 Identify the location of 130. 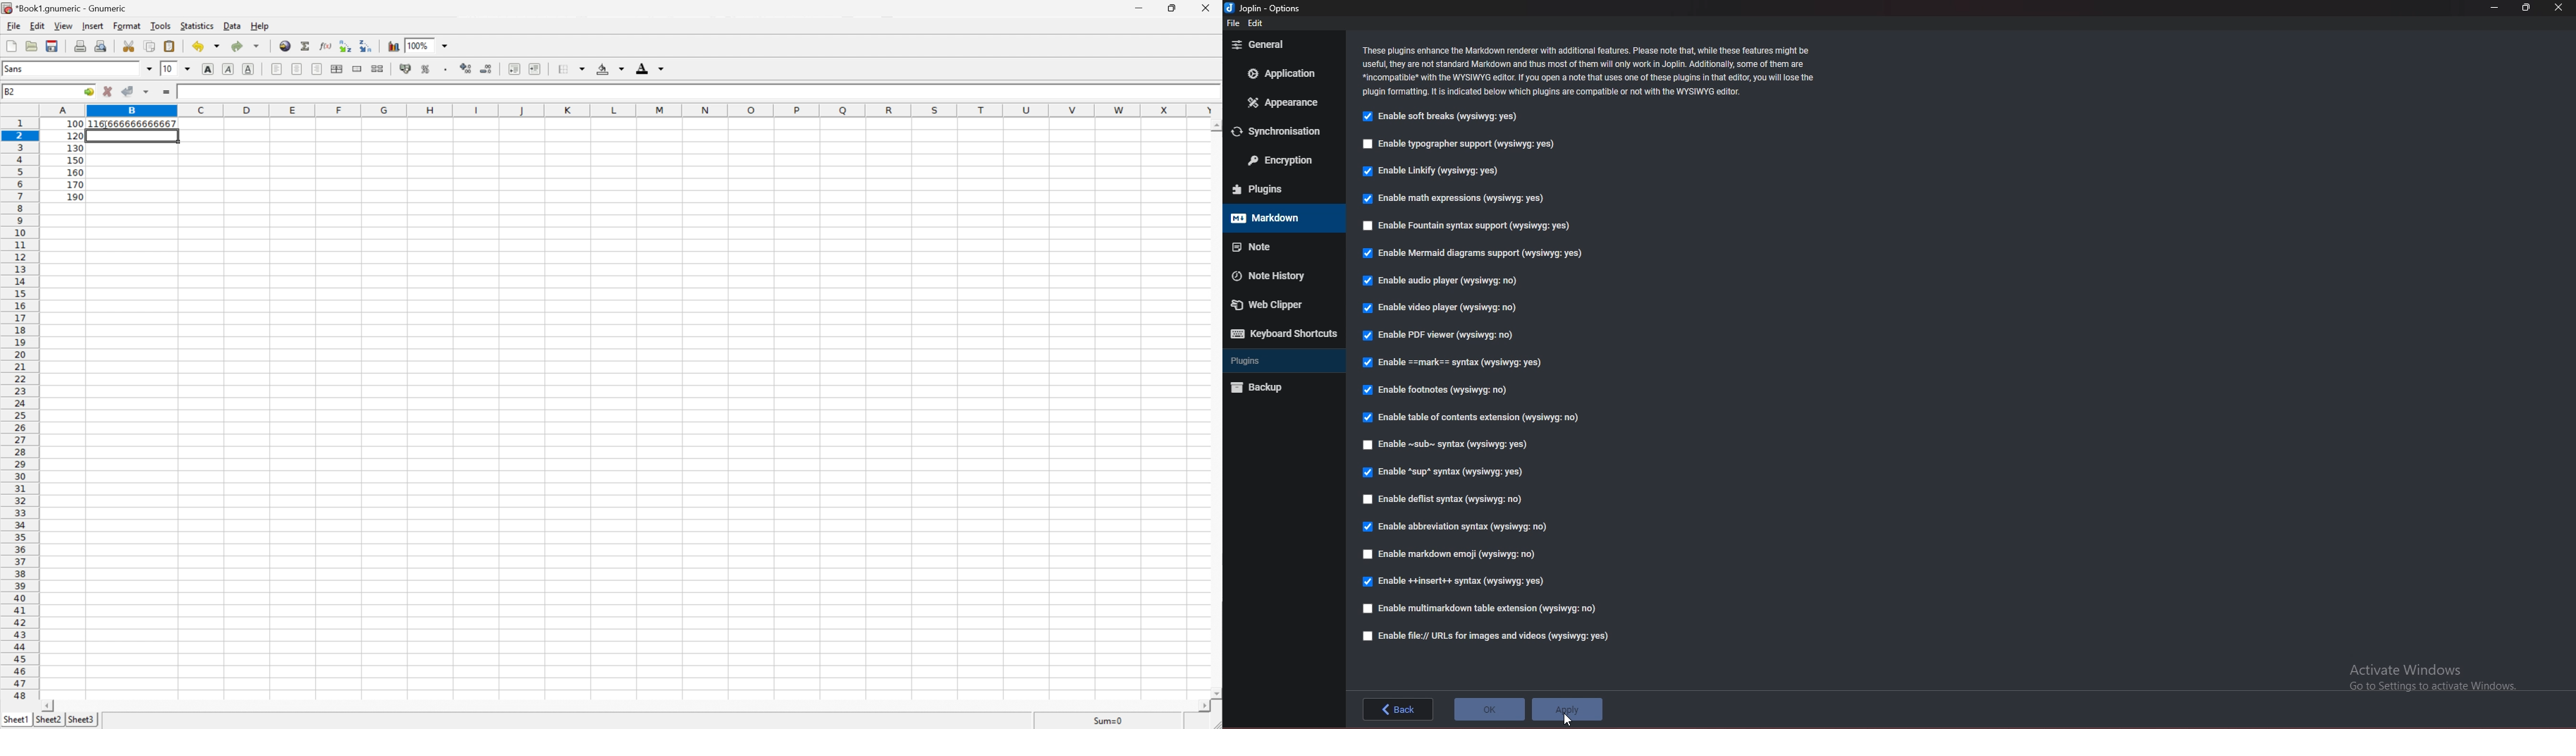
(74, 147).